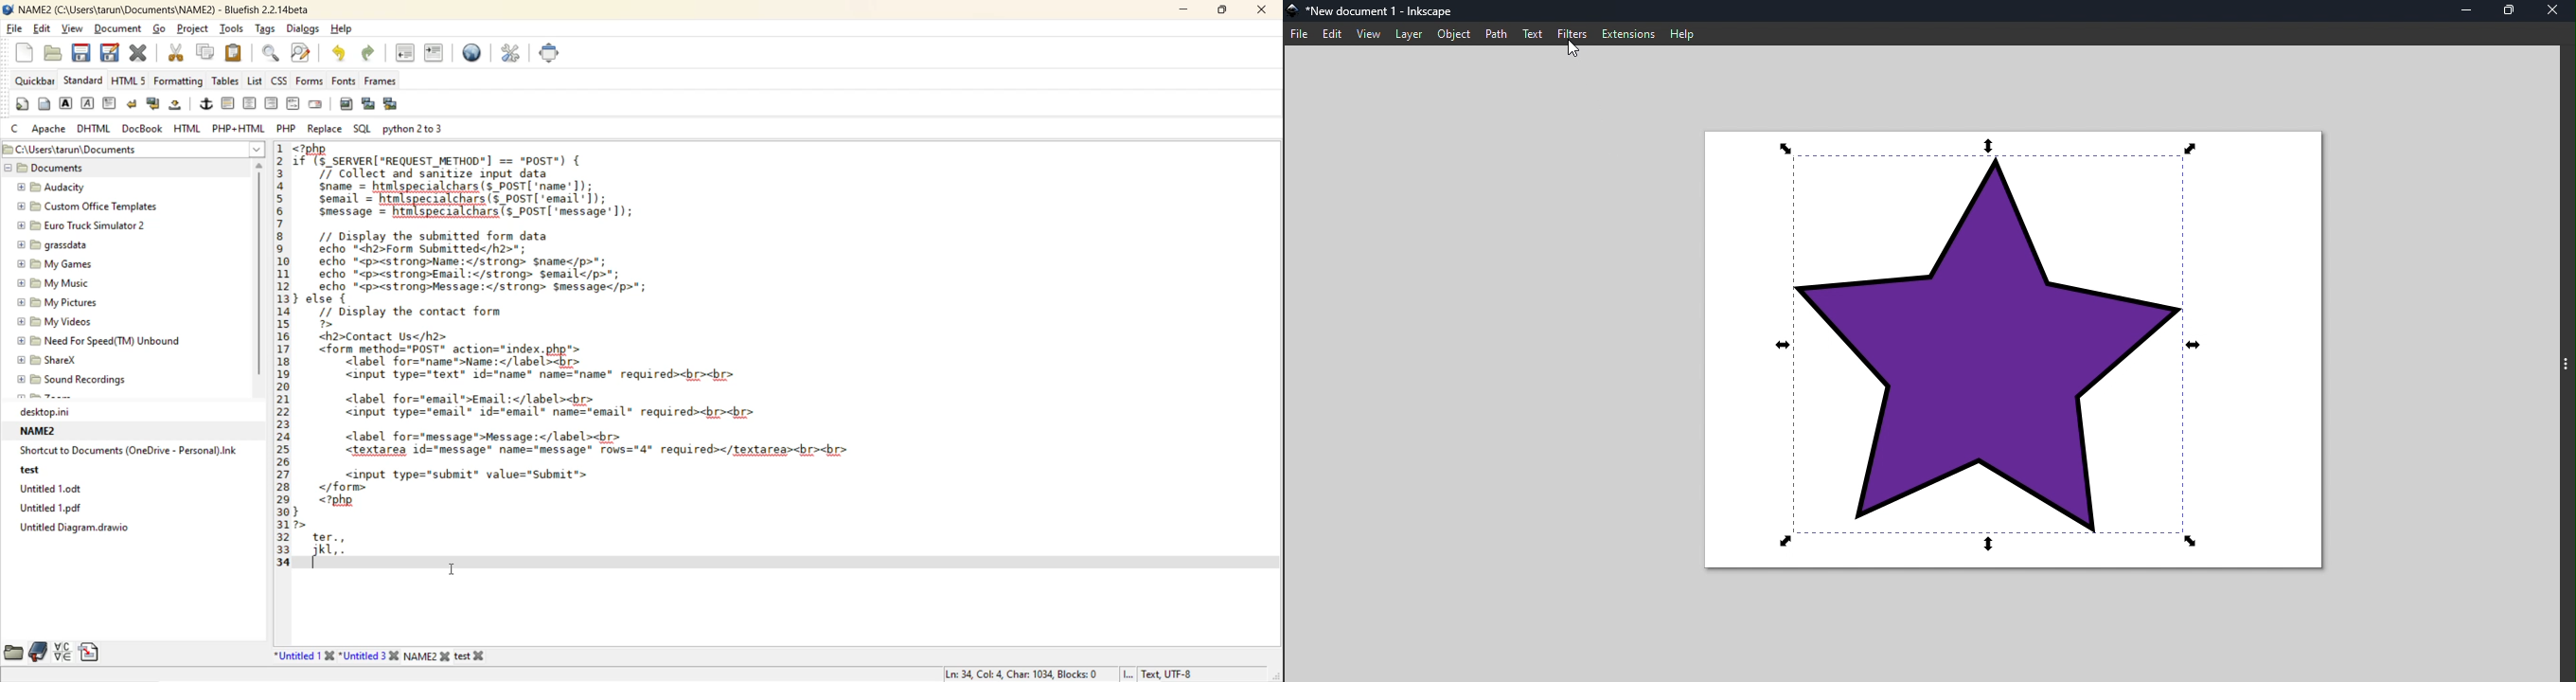  What do you see at coordinates (303, 29) in the screenshot?
I see `dialogs` at bounding box center [303, 29].